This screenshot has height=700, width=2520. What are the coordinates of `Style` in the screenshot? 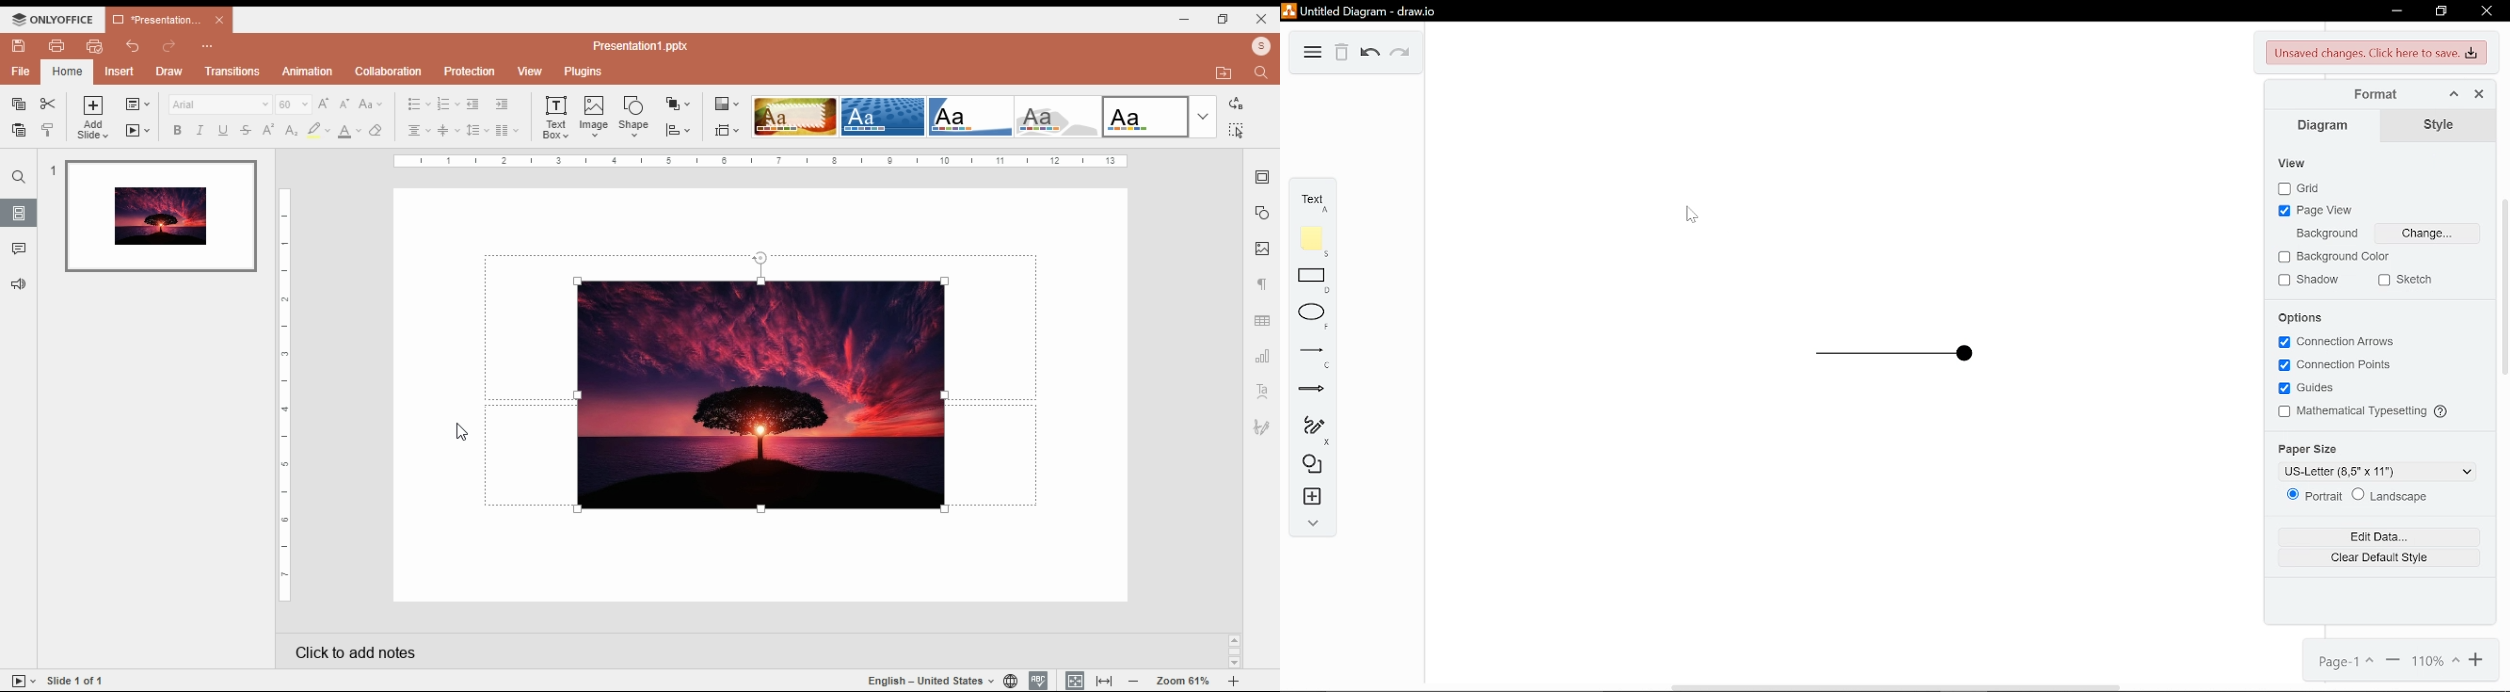 It's located at (2435, 125).